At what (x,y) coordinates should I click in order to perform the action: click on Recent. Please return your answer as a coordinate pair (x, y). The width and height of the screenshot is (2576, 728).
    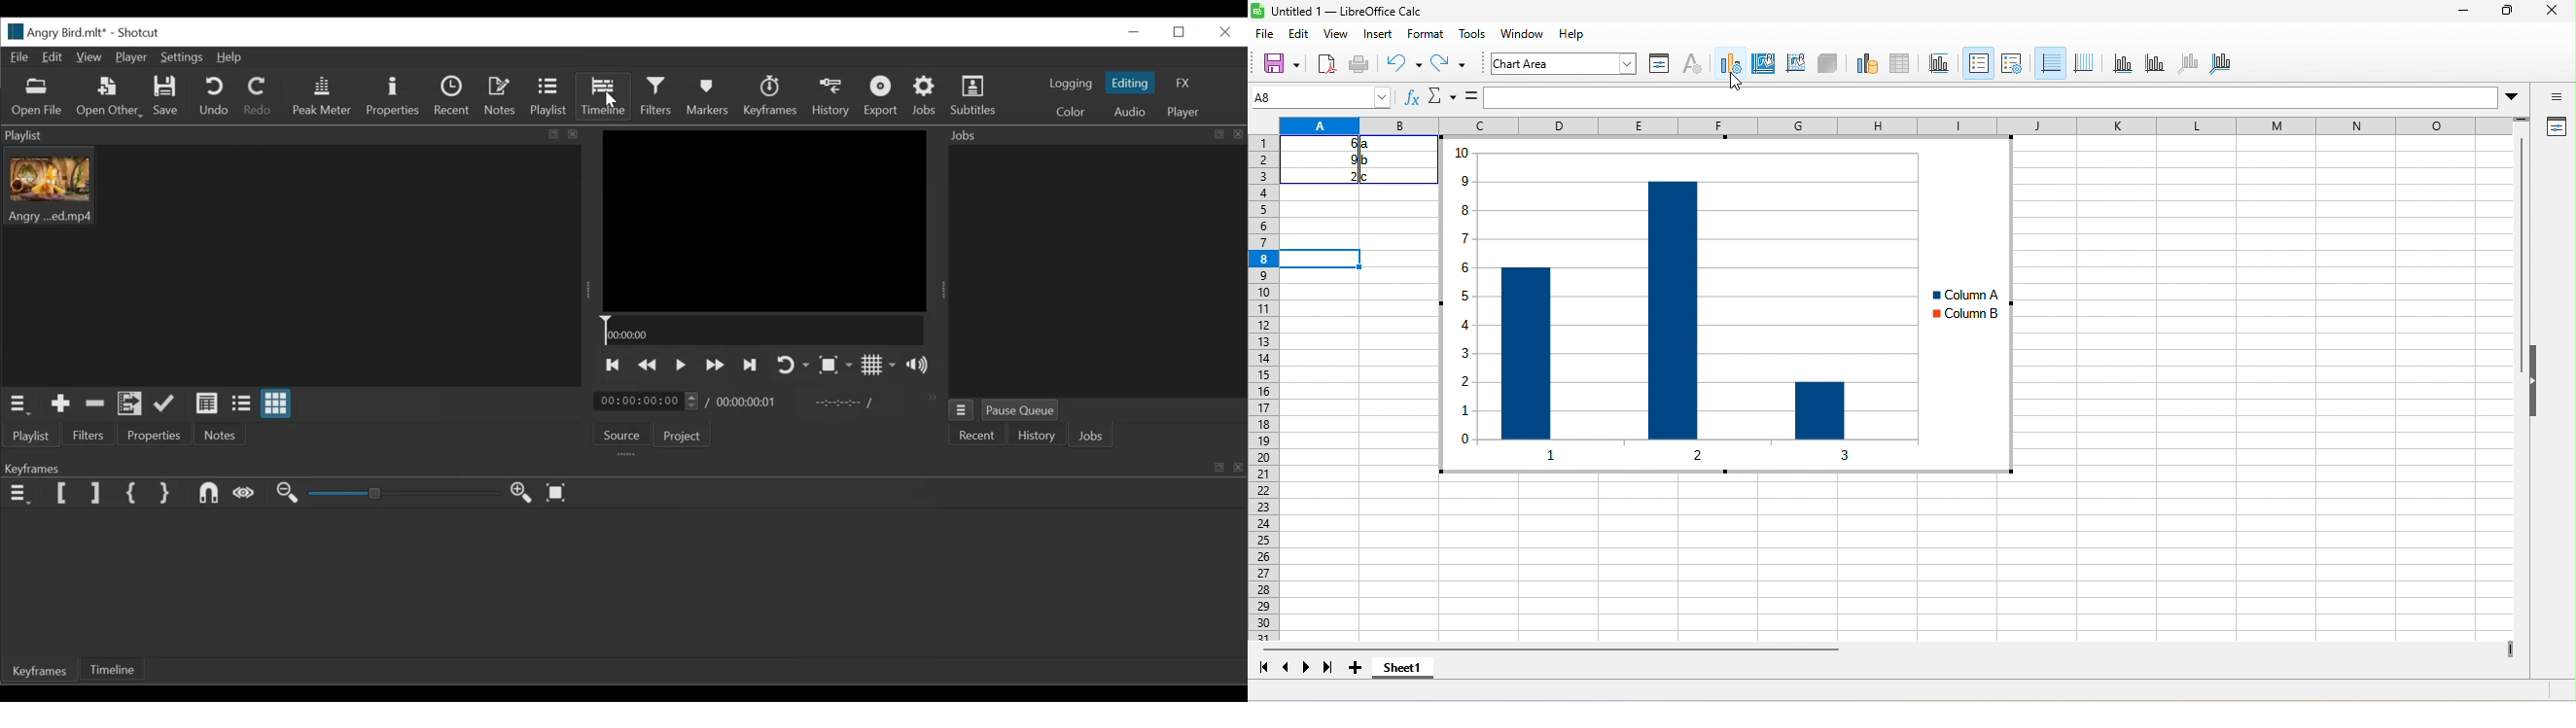
    Looking at the image, I should click on (451, 97).